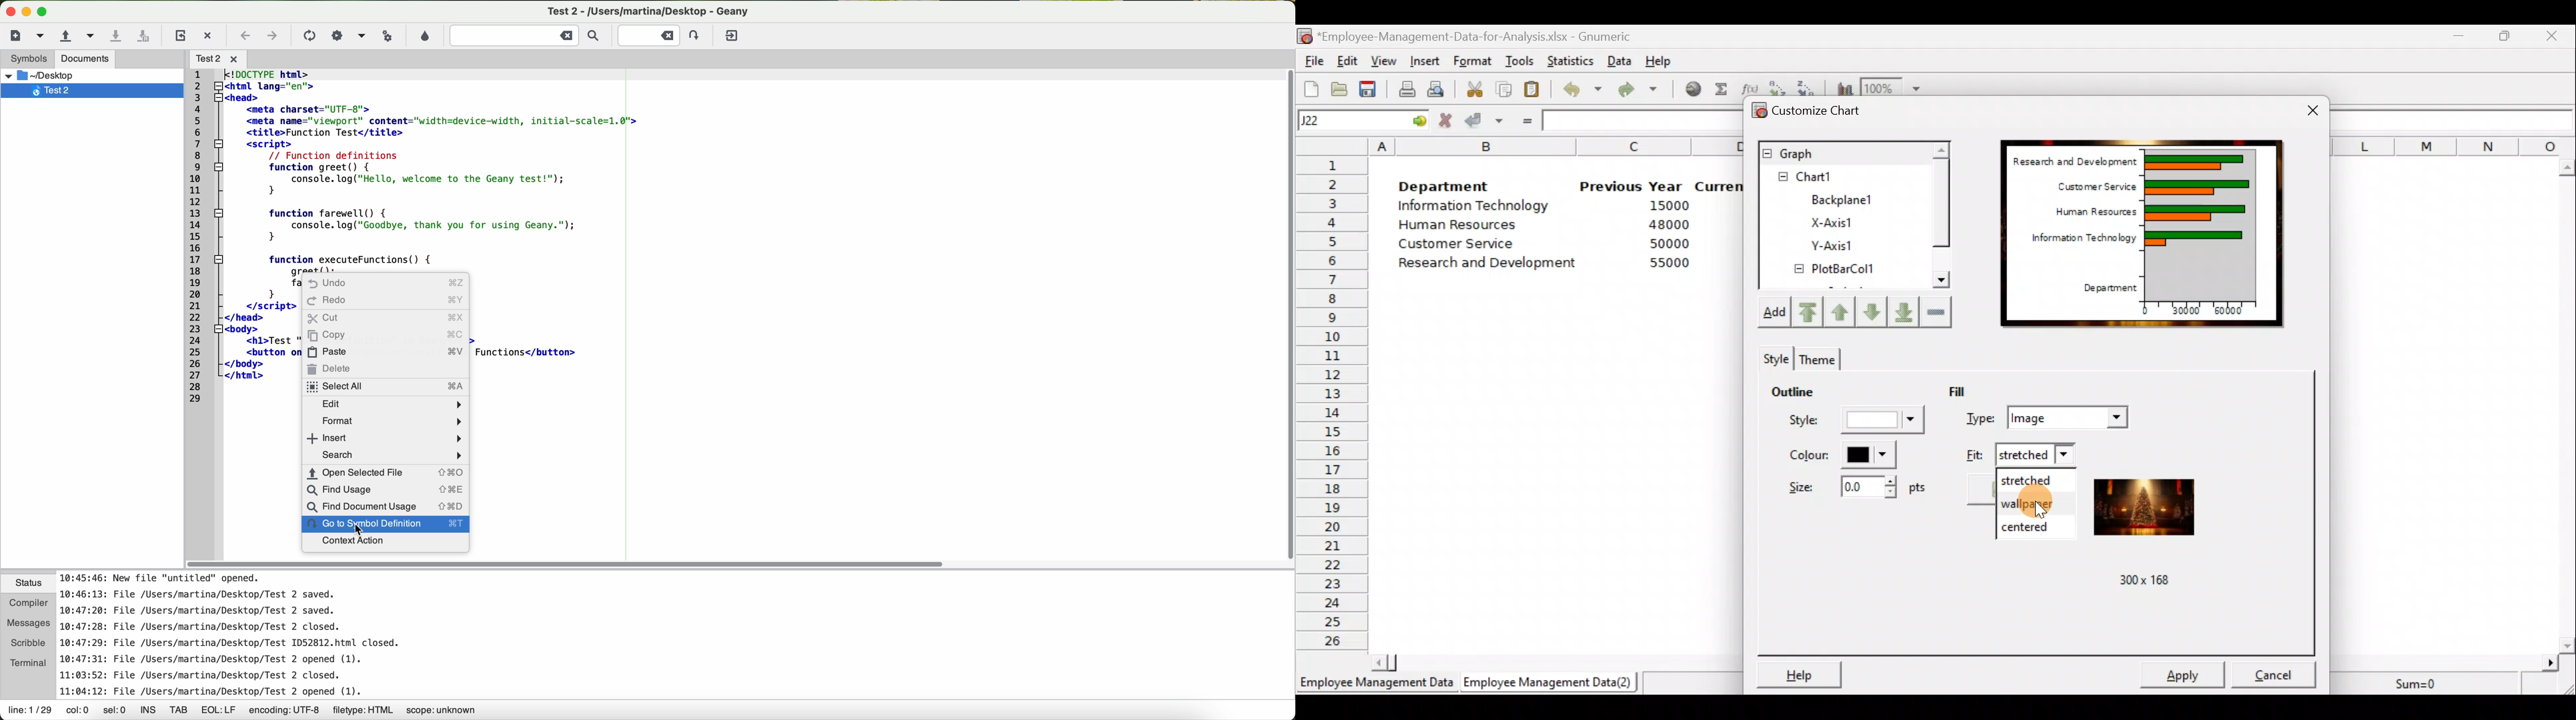  Describe the element at coordinates (385, 35) in the screenshot. I see `run or view the current file` at that location.